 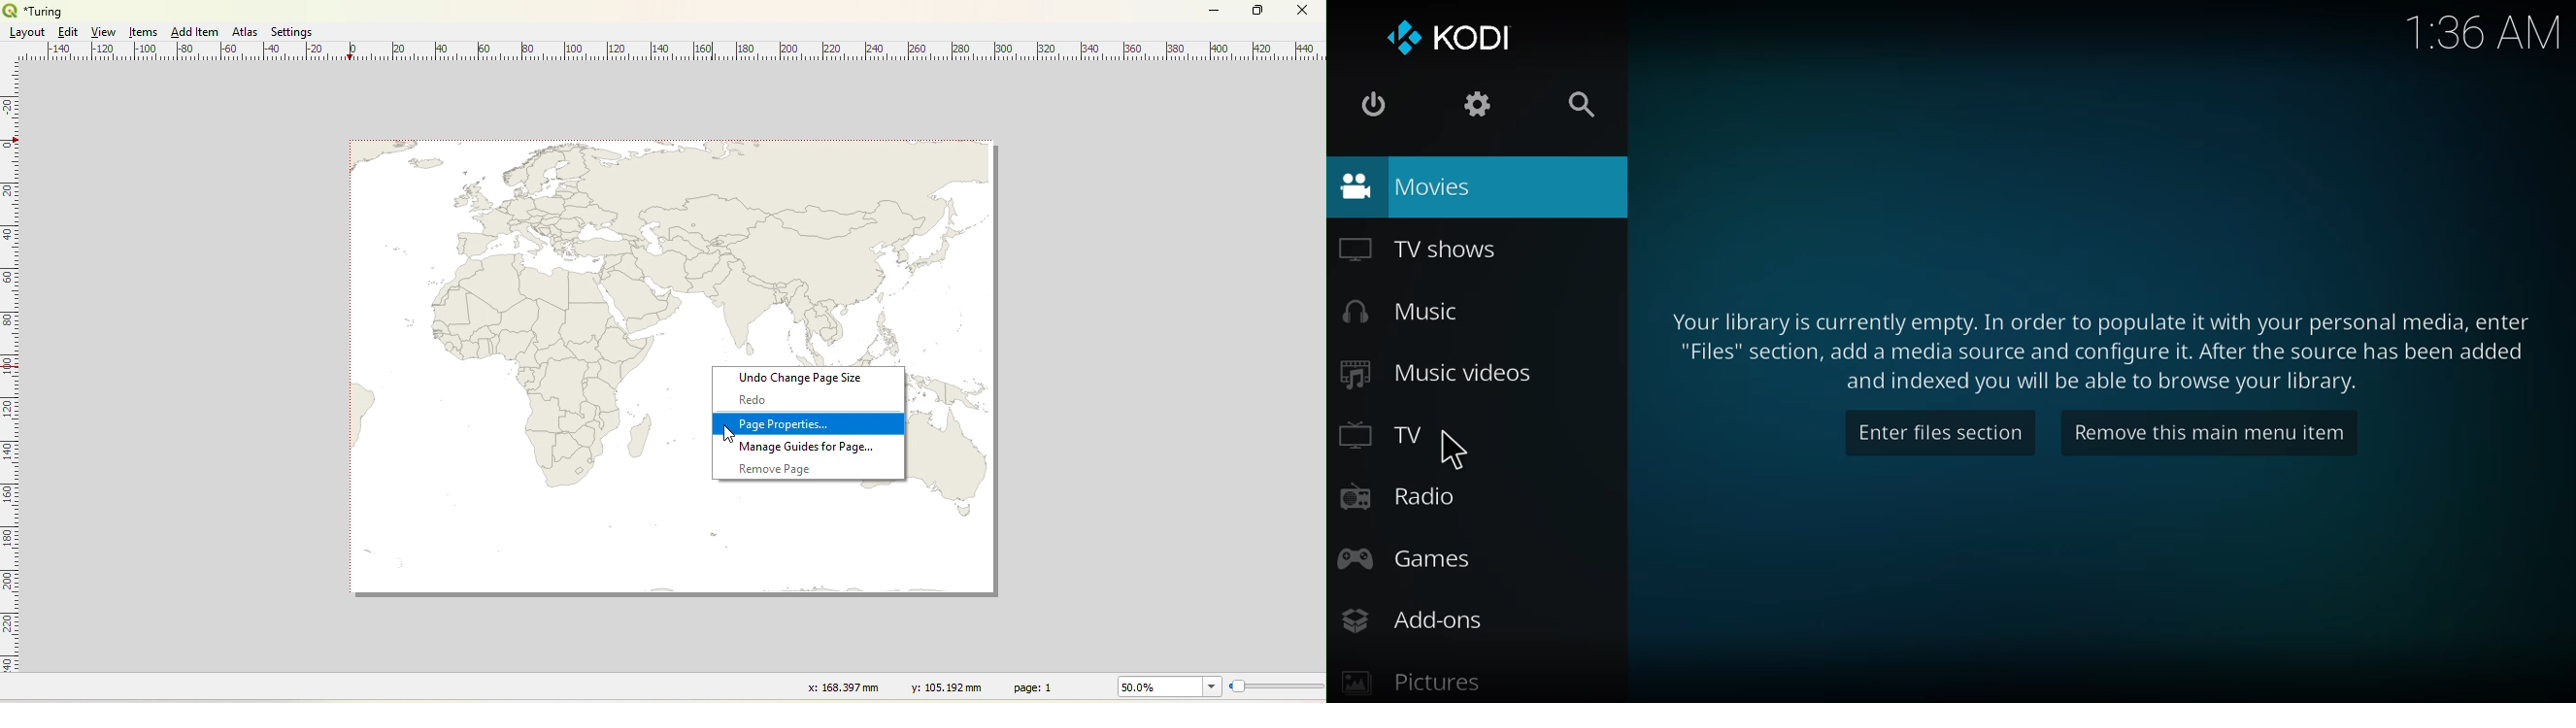 I want to click on movies, so click(x=1403, y=185).